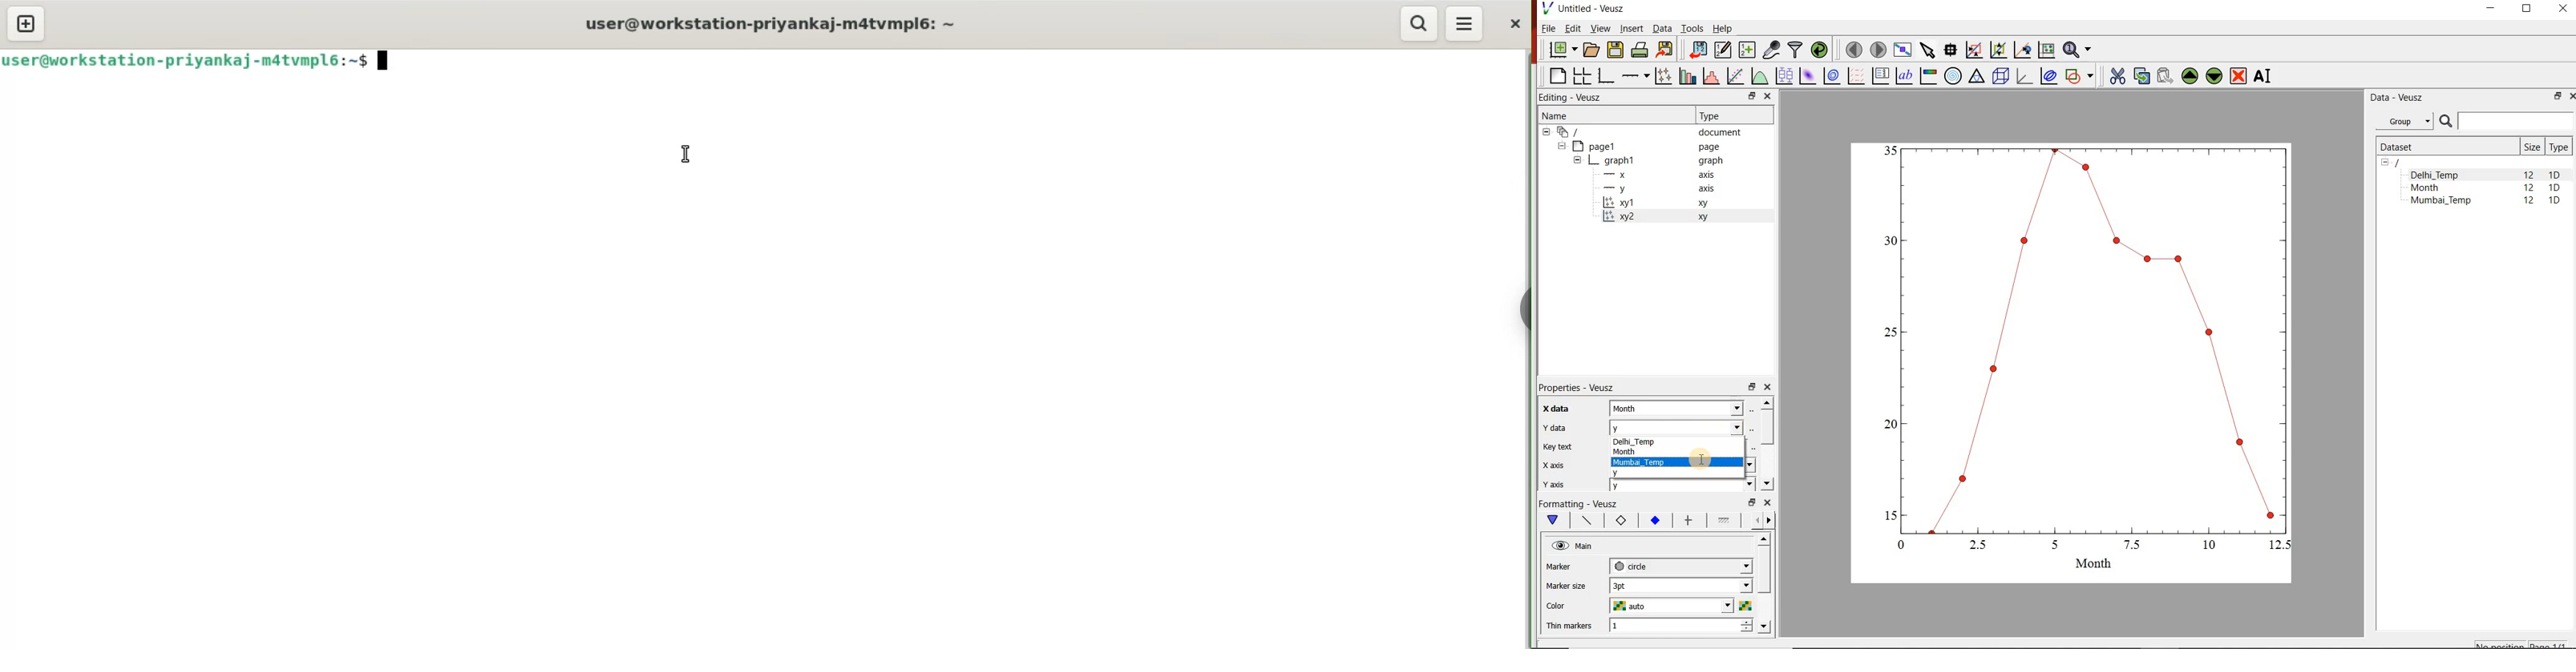 The image size is (2576, 672). What do you see at coordinates (1753, 96) in the screenshot?
I see `restore` at bounding box center [1753, 96].